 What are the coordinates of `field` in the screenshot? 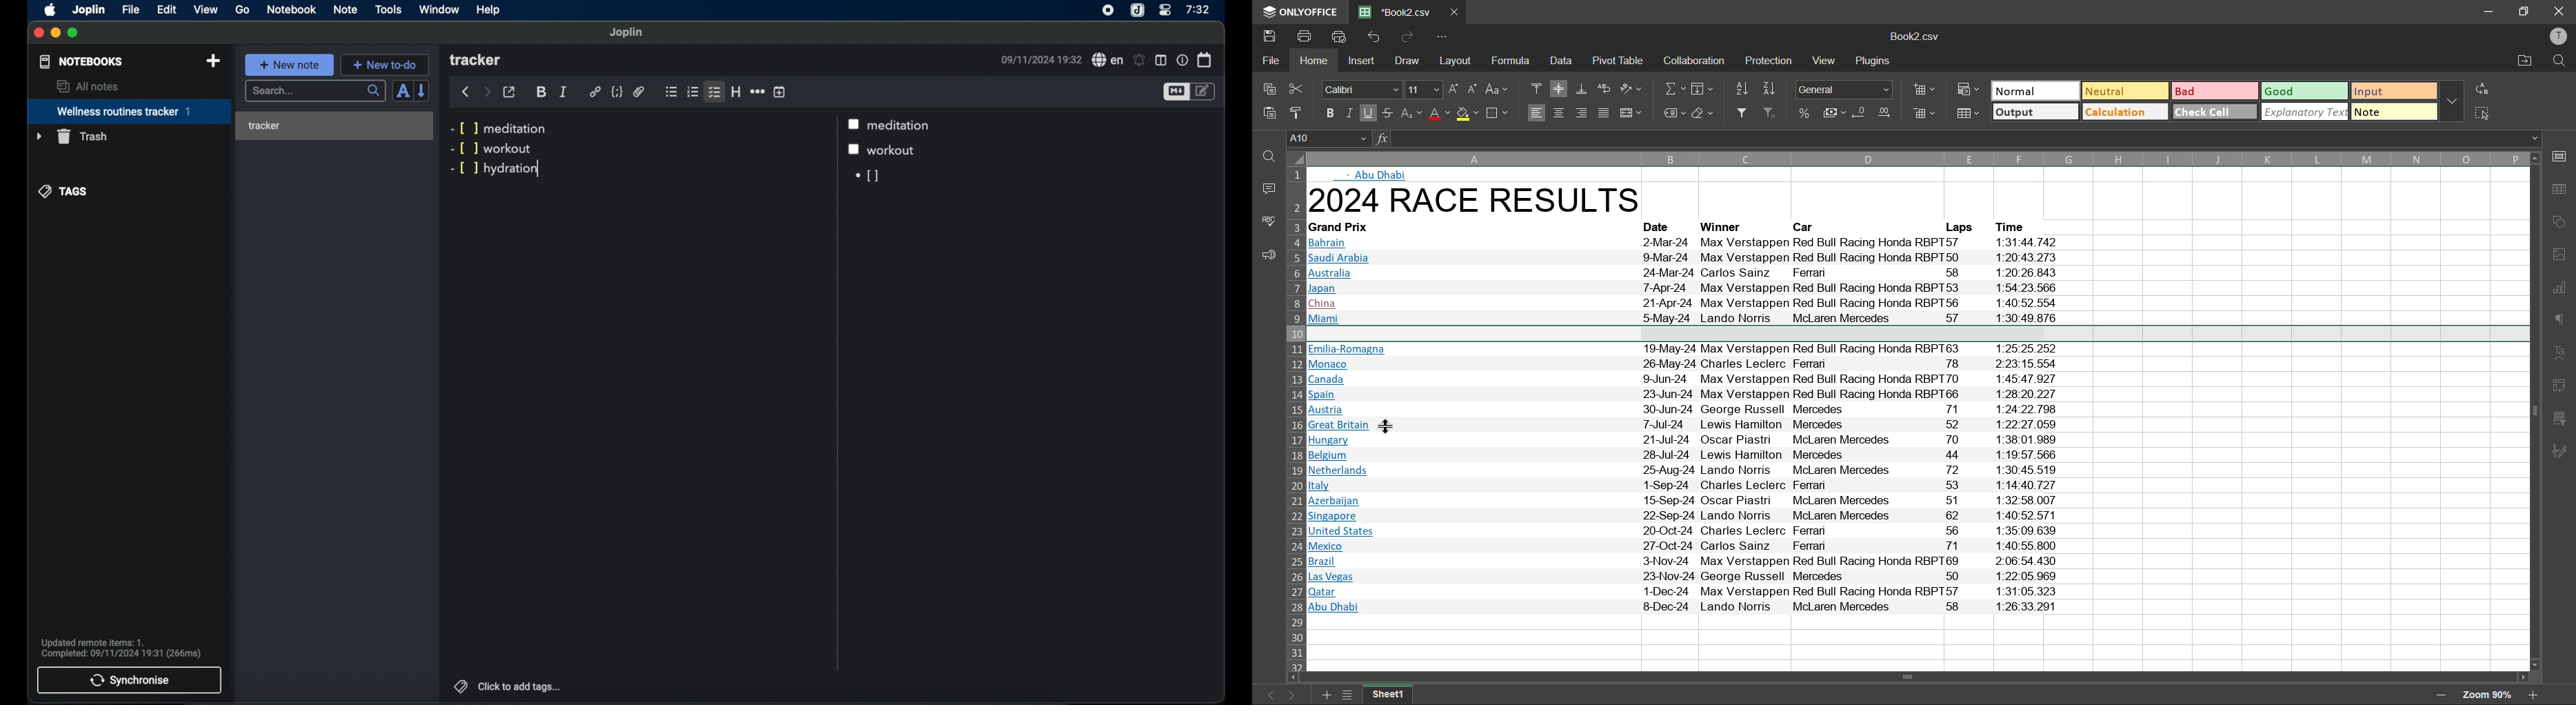 It's located at (1703, 88).